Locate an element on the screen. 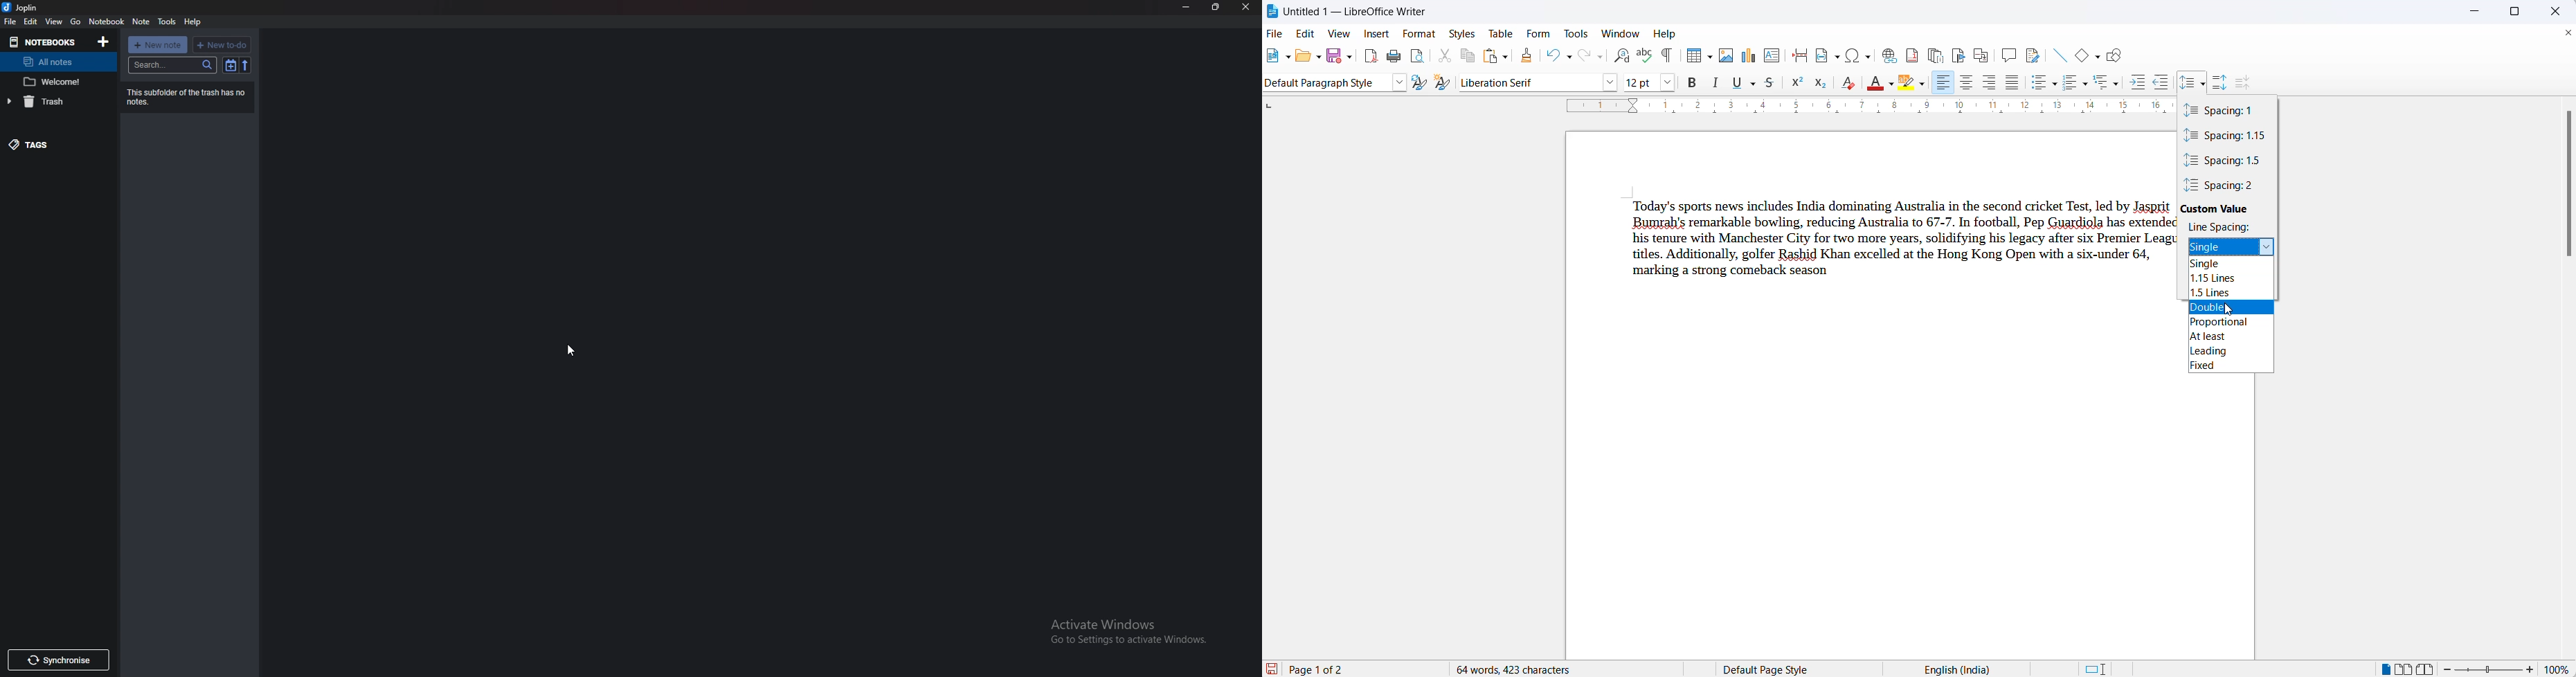 The height and width of the screenshot is (700, 2576). increase zoom is located at coordinates (2530, 668).